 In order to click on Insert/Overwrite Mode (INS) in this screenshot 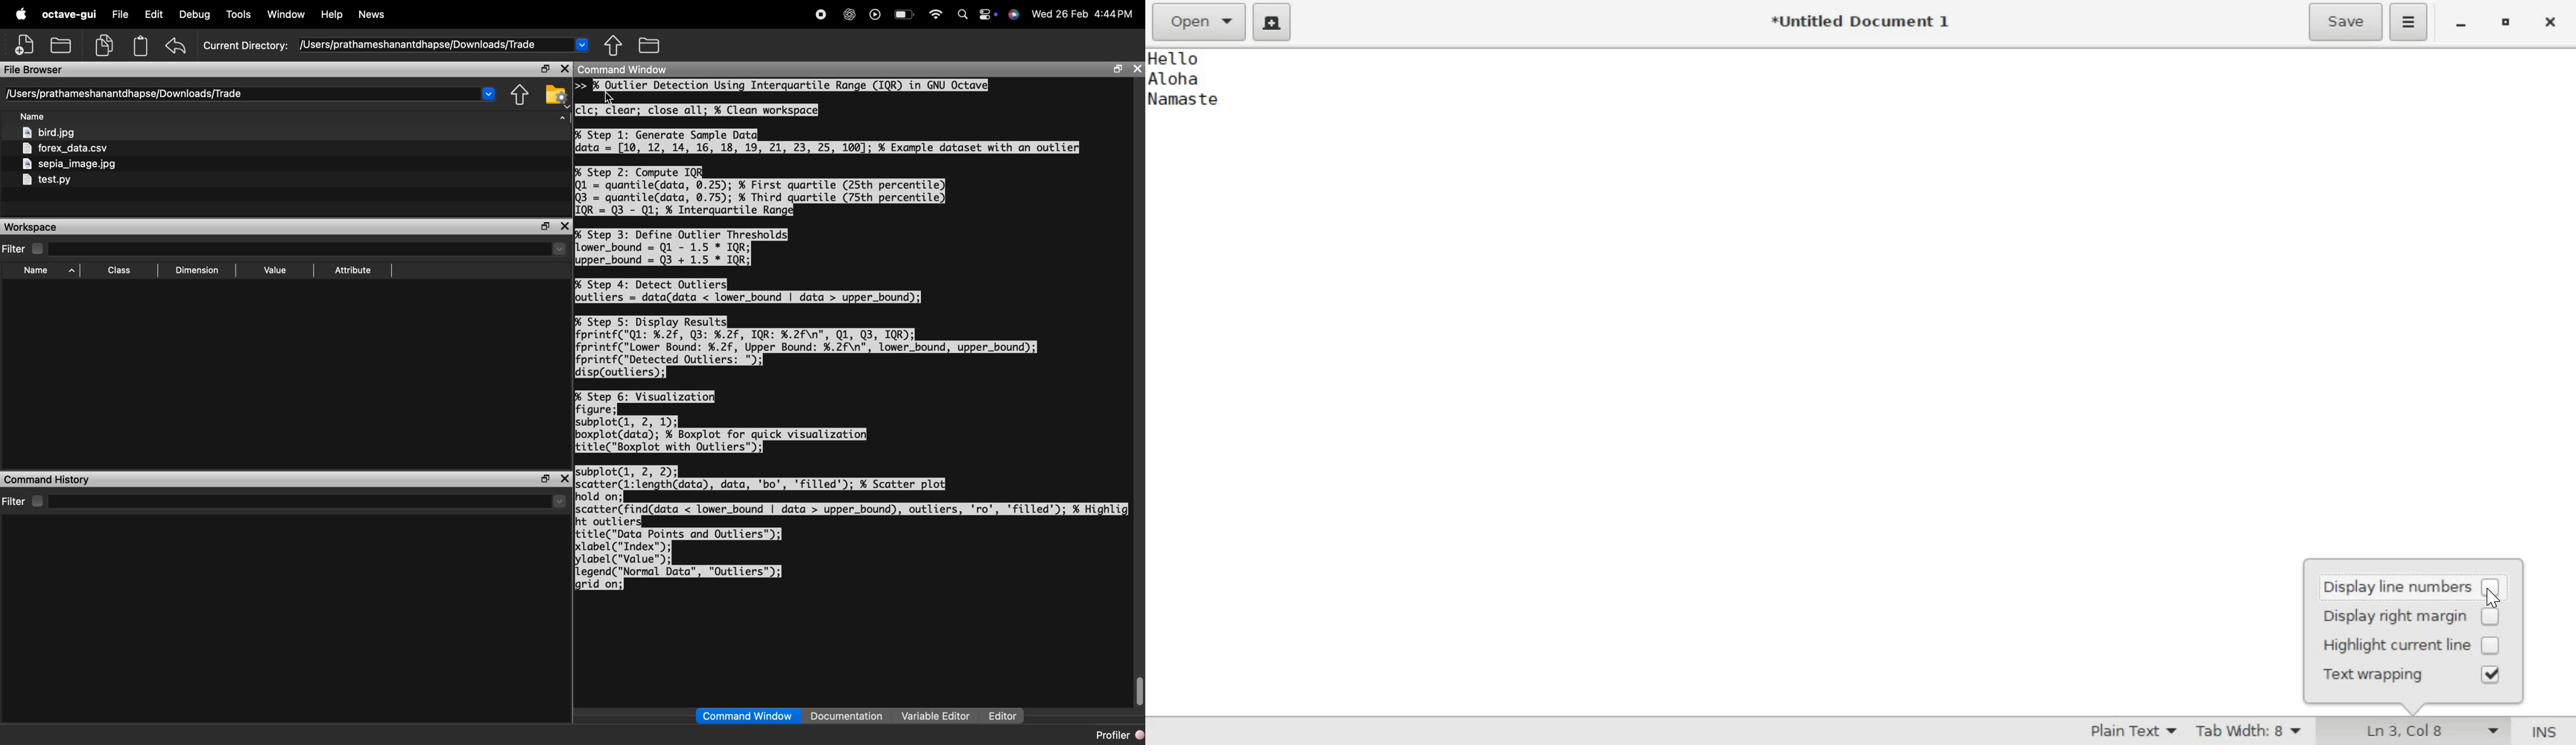, I will do `click(2548, 731)`.